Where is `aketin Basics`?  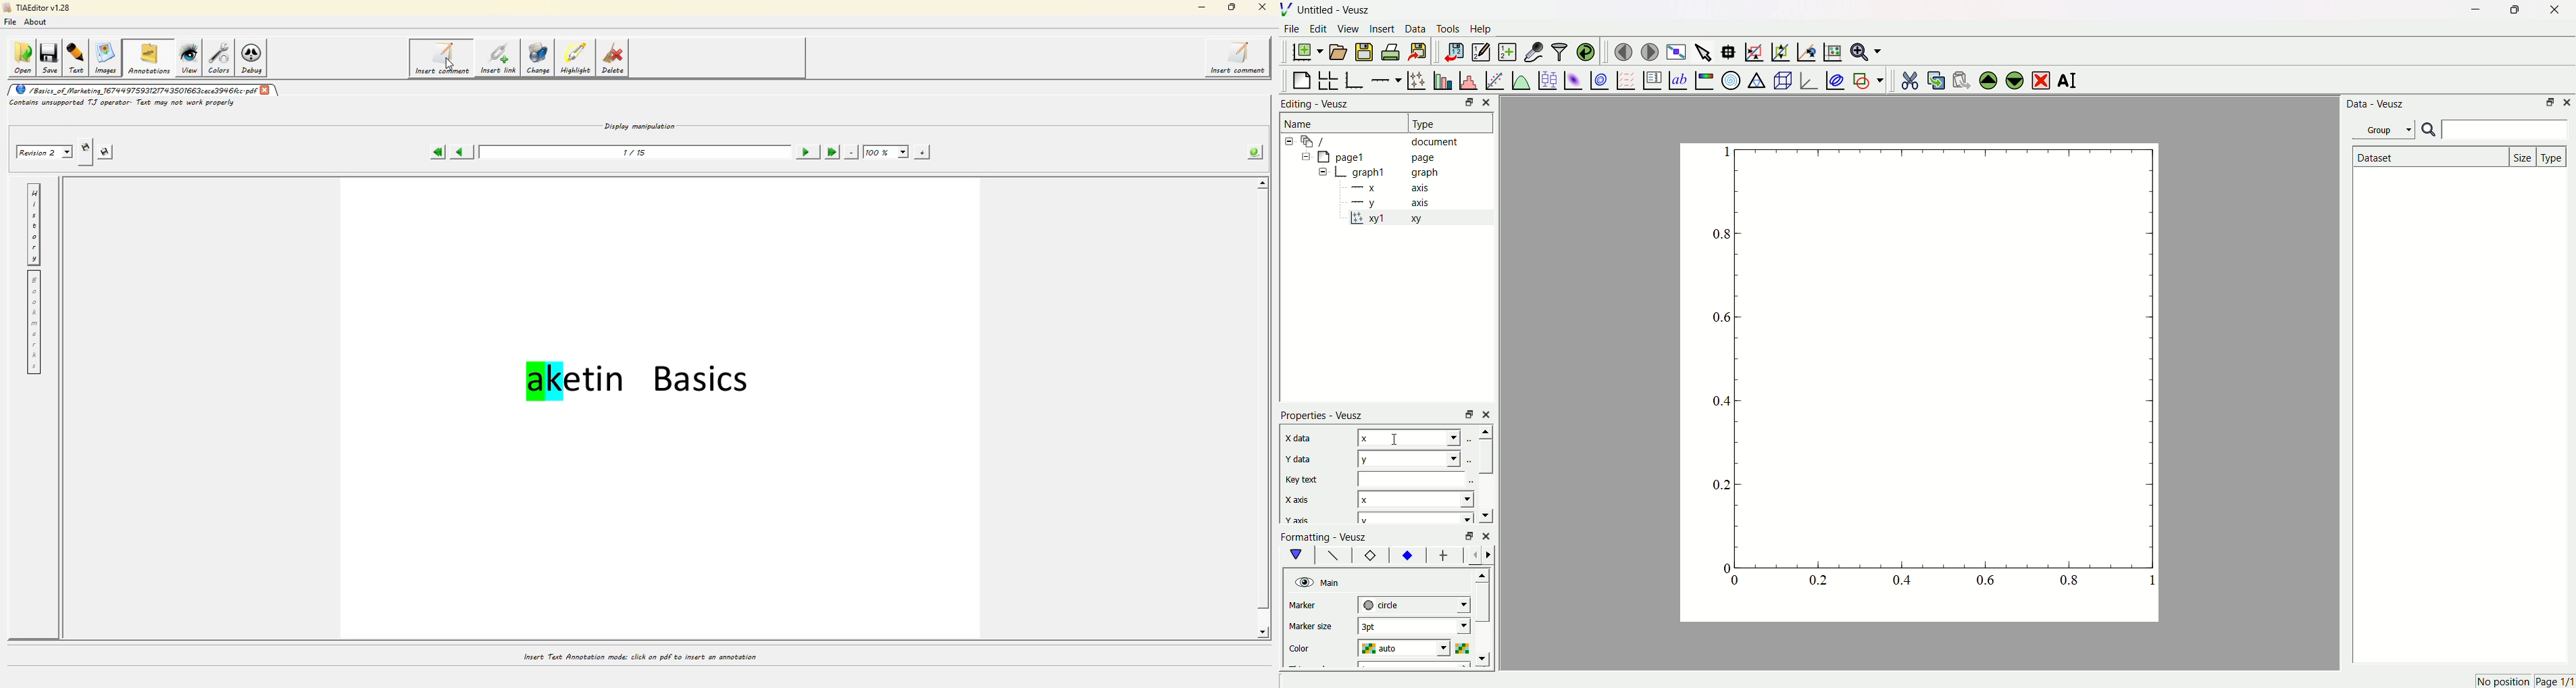 aketin Basics is located at coordinates (642, 385).